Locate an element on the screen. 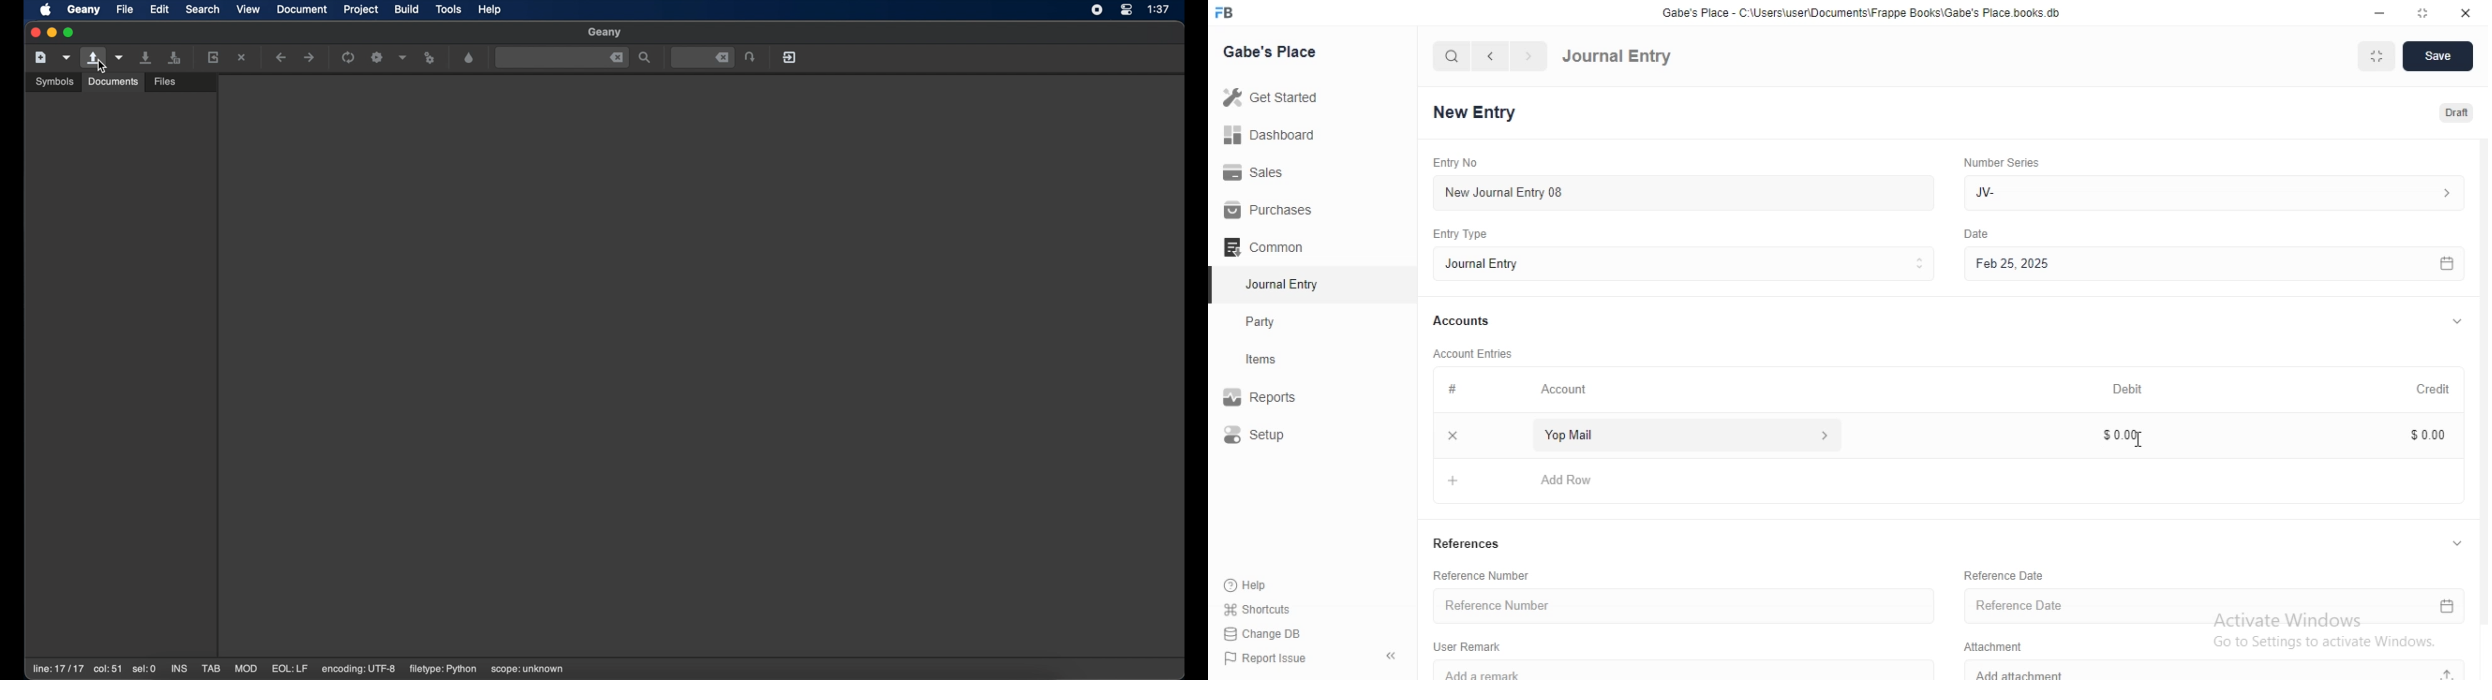  resize is located at coordinates (2419, 12).